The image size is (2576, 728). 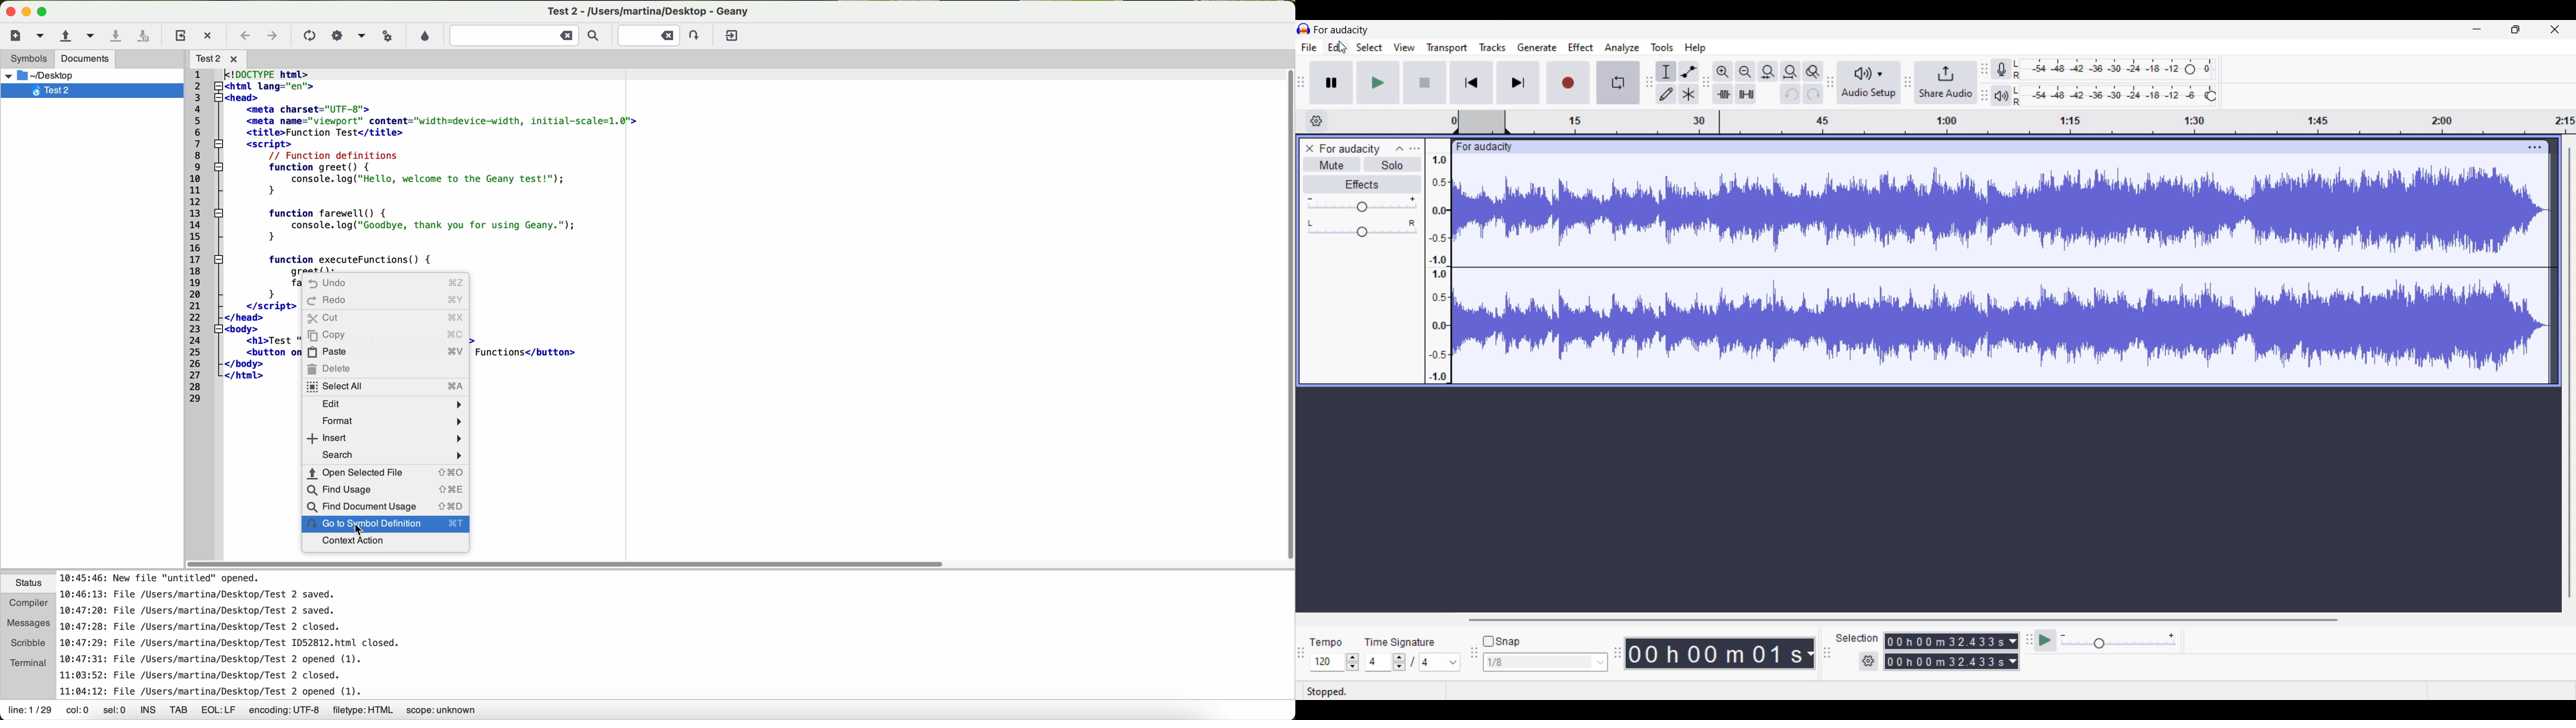 What do you see at coordinates (1791, 94) in the screenshot?
I see `Undo` at bounding box center [1791, 94].